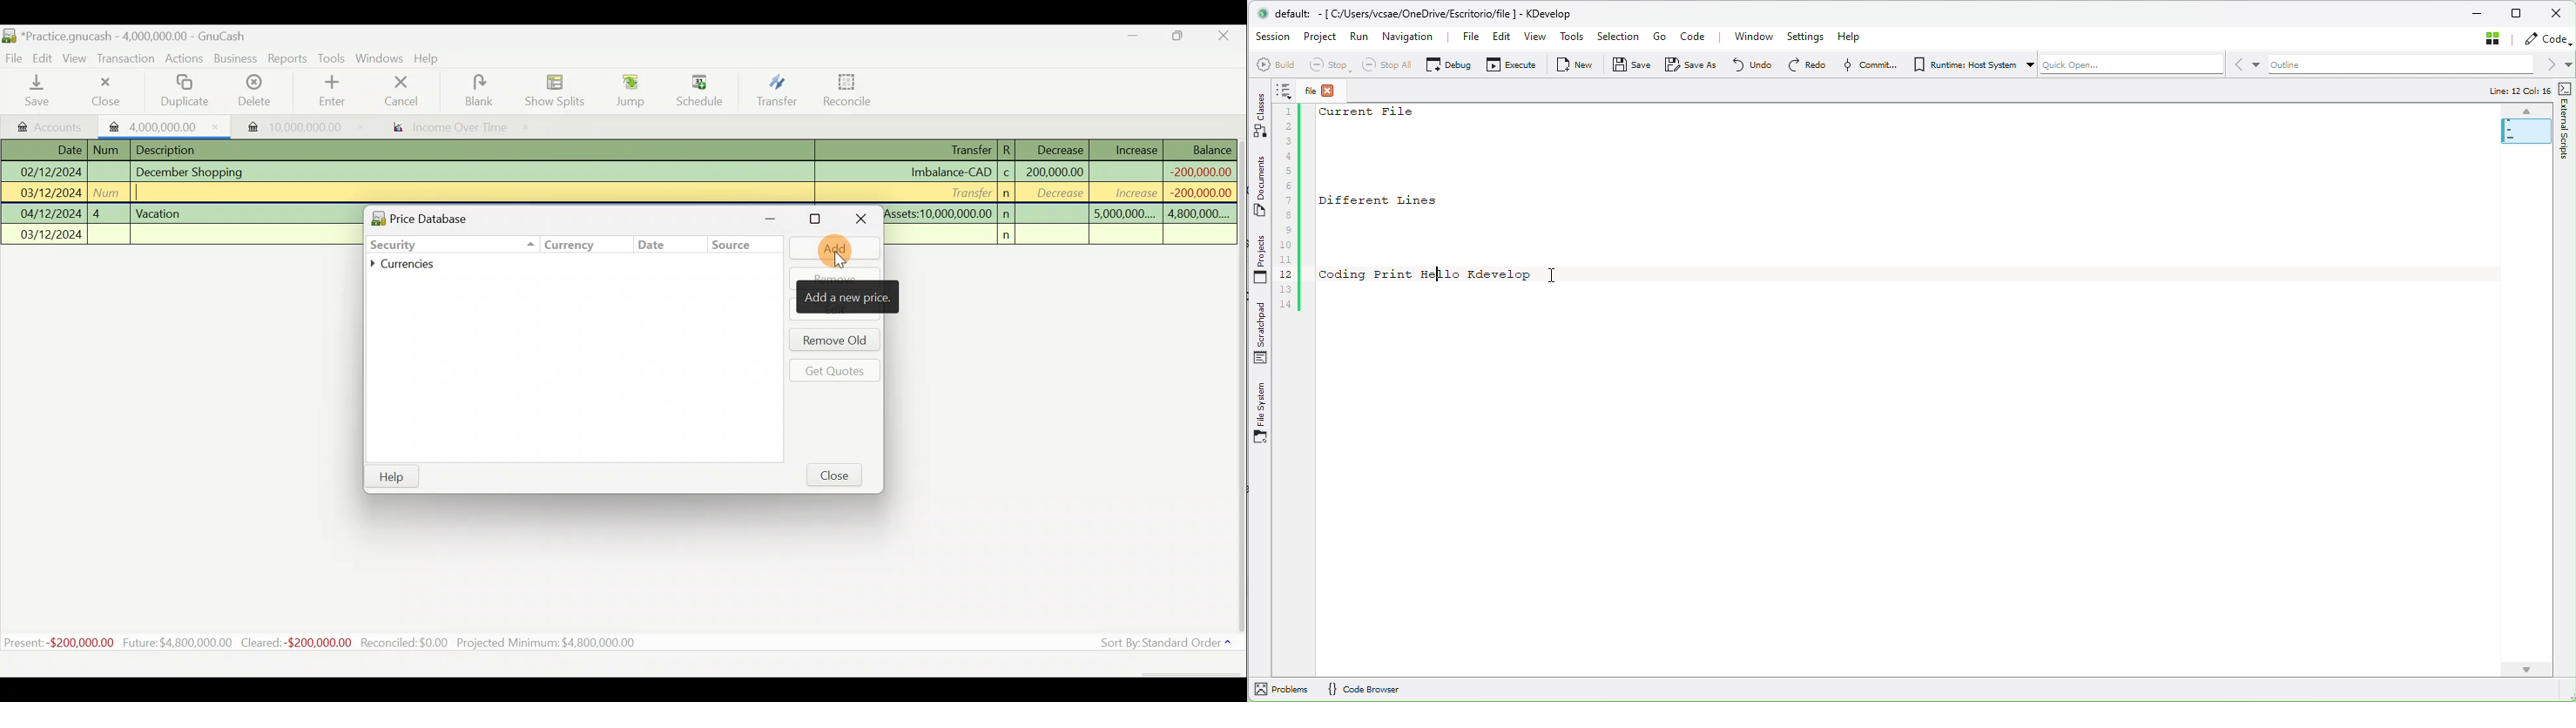 This screenshot has height=728, width=2576. What do you see at coordinates (45, 124) in the screenshot?
I see `Accounts` at bounding box center [45, 124].